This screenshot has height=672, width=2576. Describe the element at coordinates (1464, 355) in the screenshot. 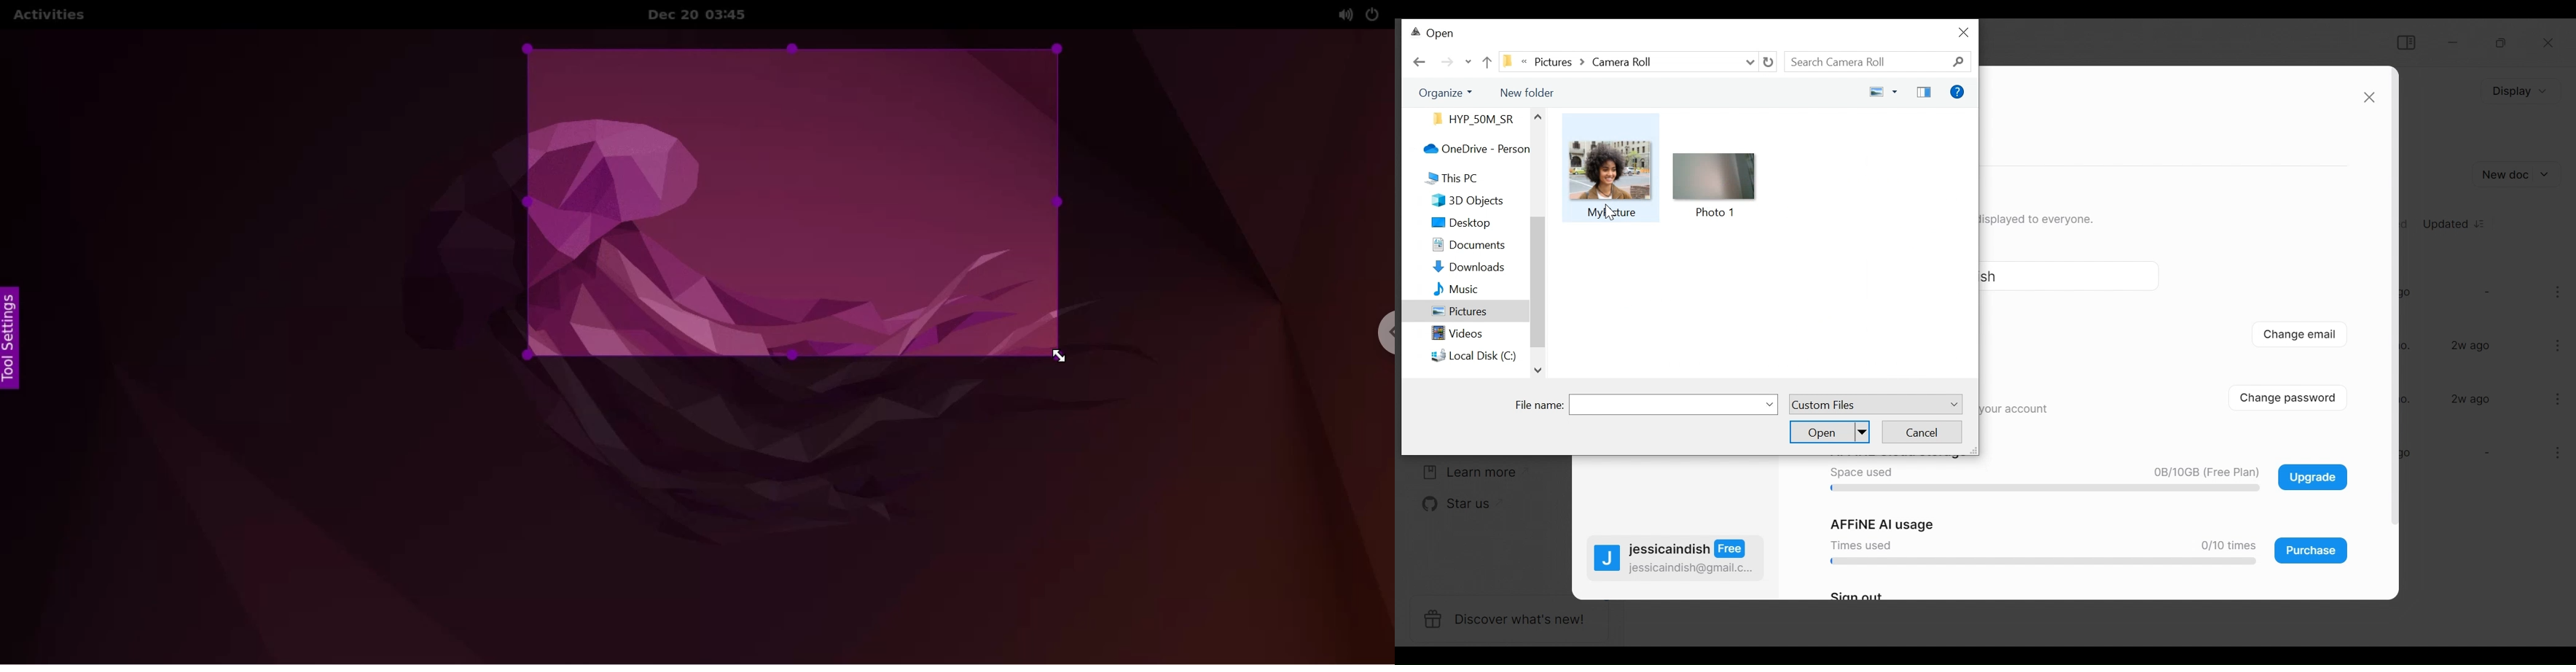

I see `Local Disk C` at that location.